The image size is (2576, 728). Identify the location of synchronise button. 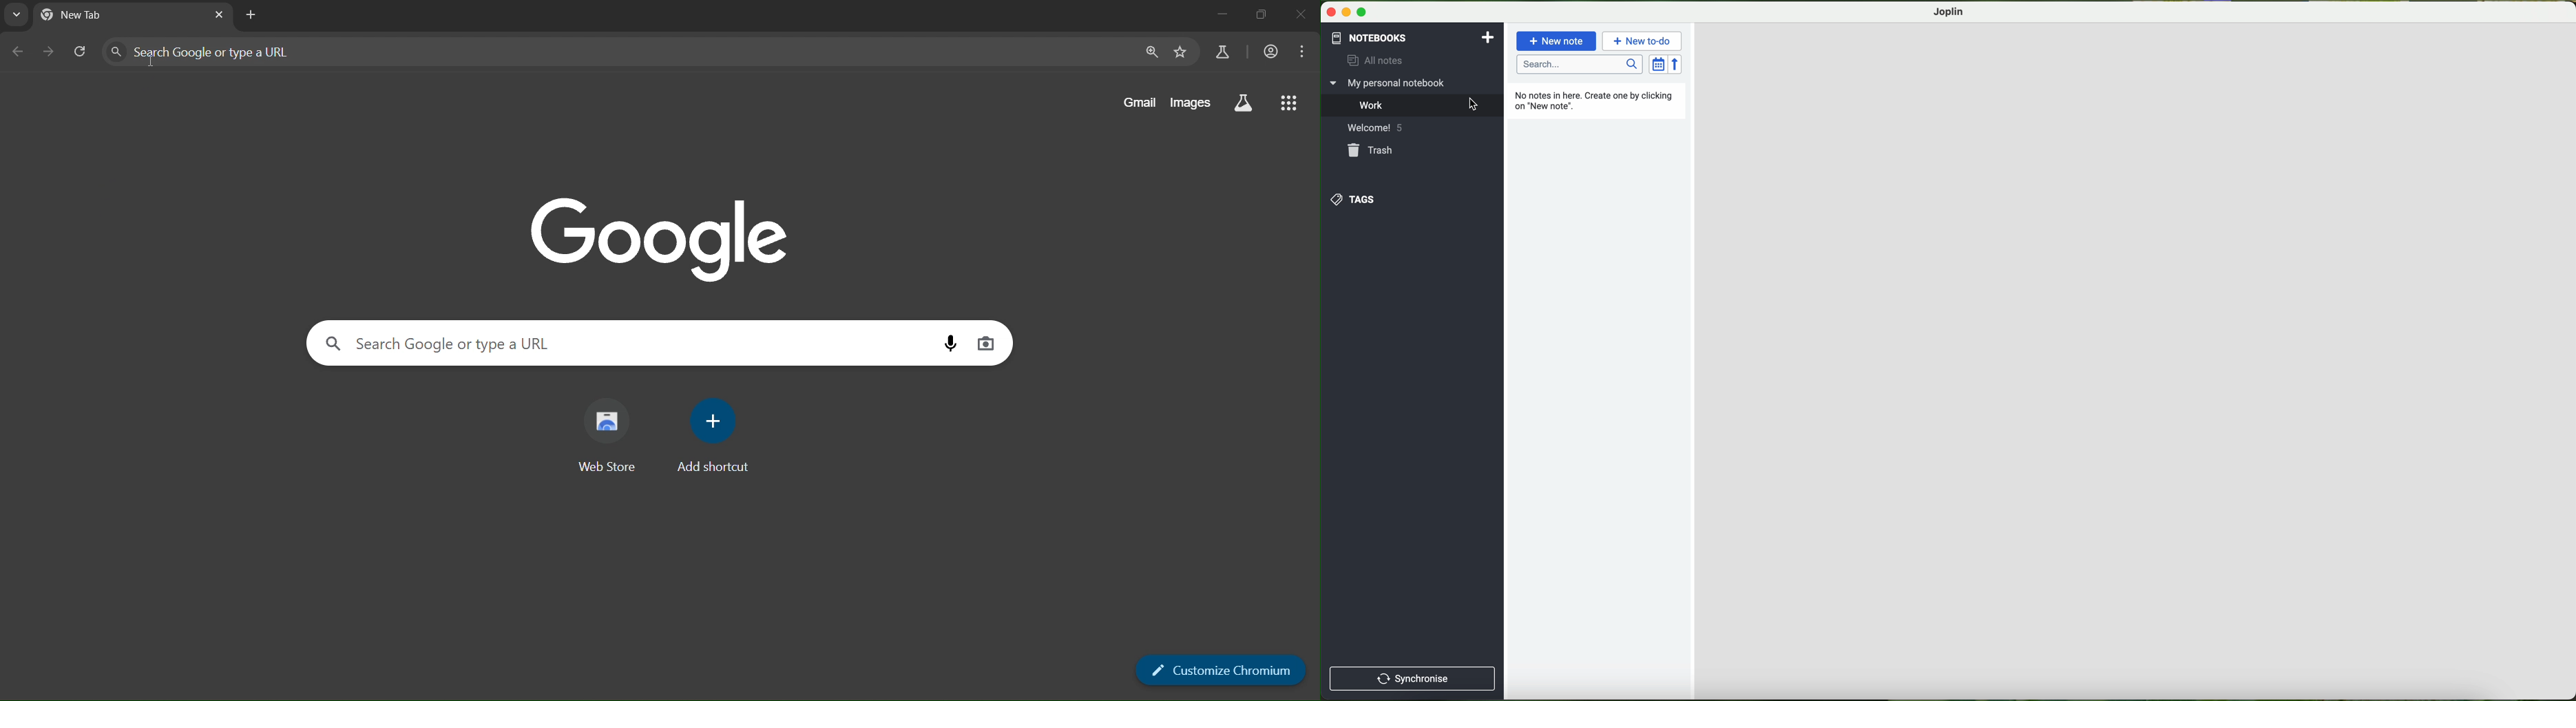
(1412, 679).